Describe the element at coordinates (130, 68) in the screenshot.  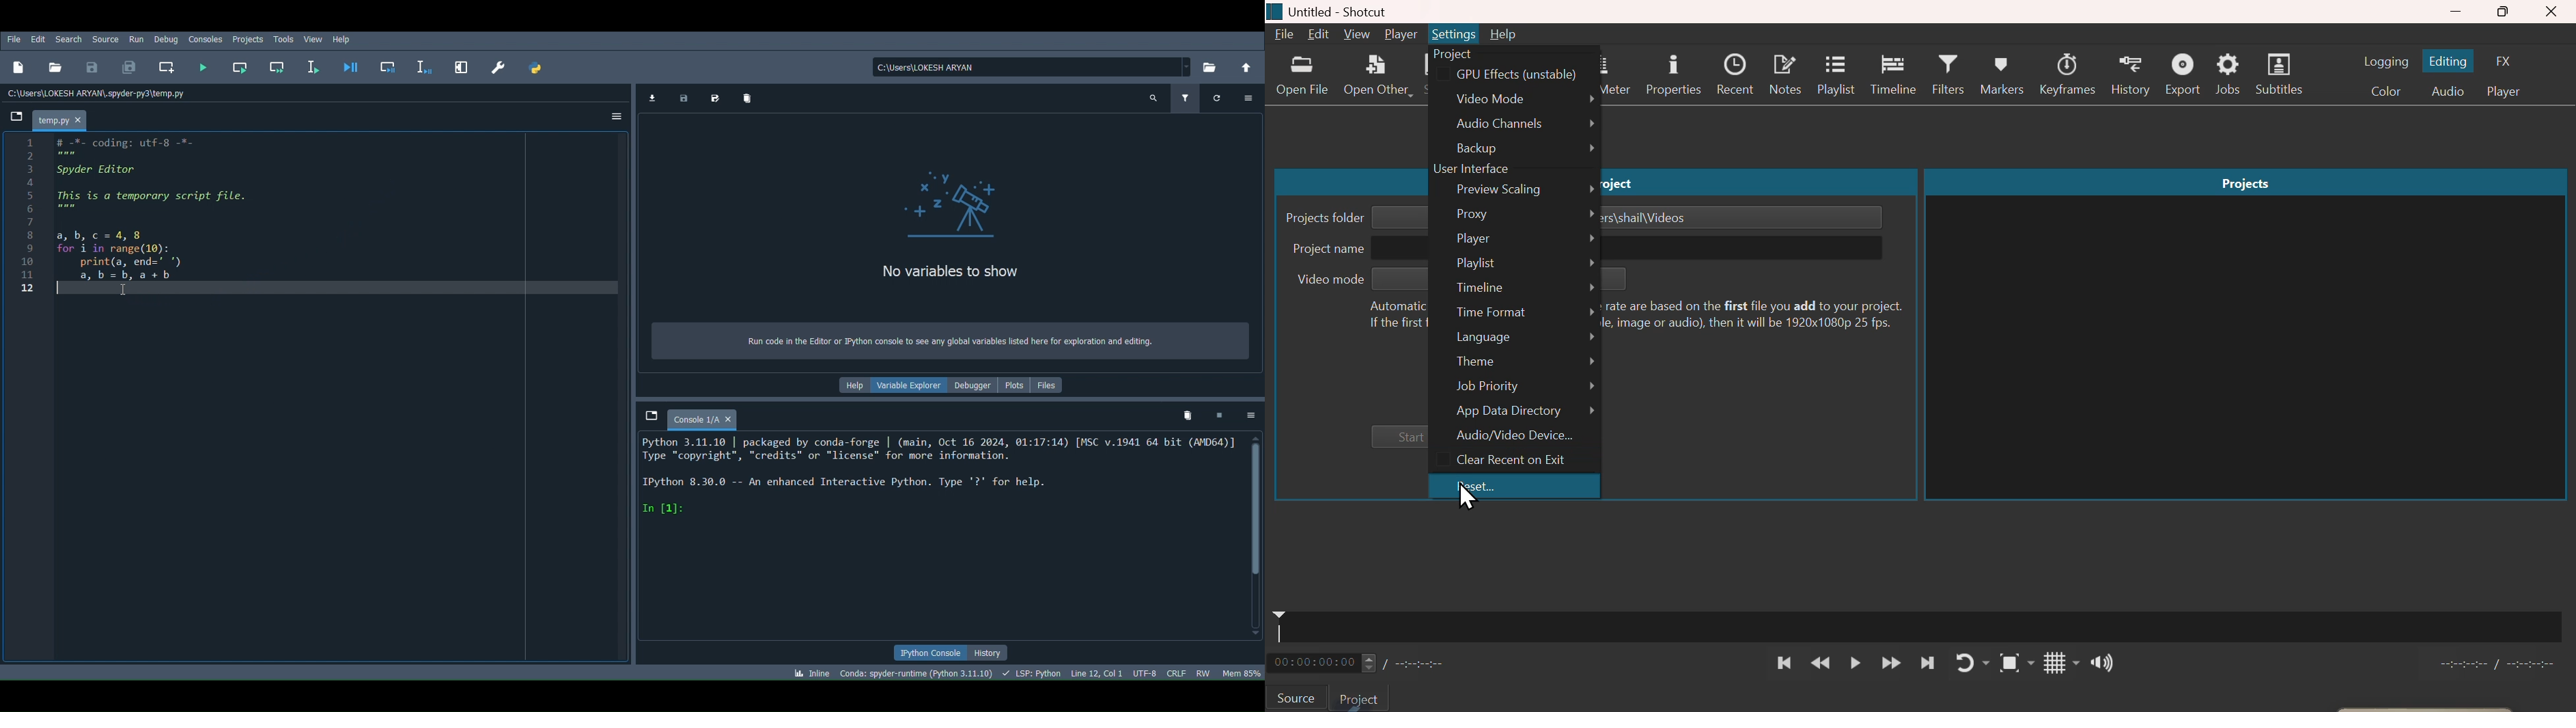
I see `Save all files (Ctrl + Alt + S)` at that location.